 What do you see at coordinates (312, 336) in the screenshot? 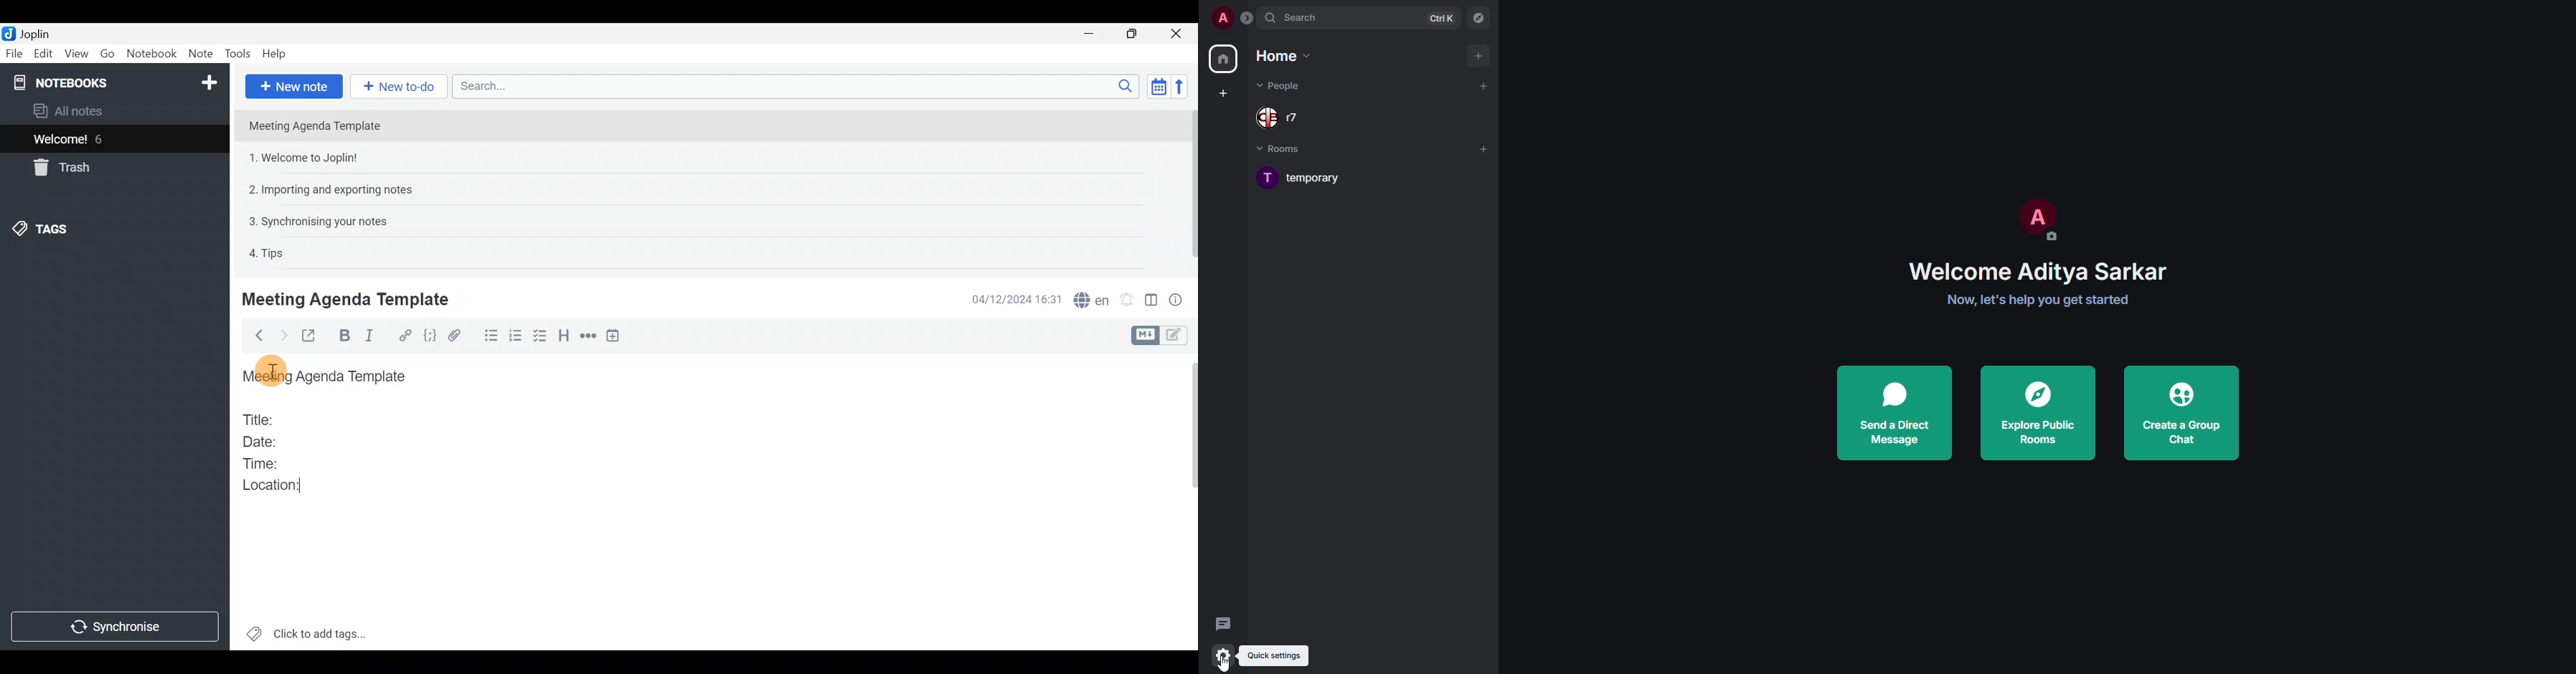
I see `Toggle external editing` at bounding box center [312, 336].